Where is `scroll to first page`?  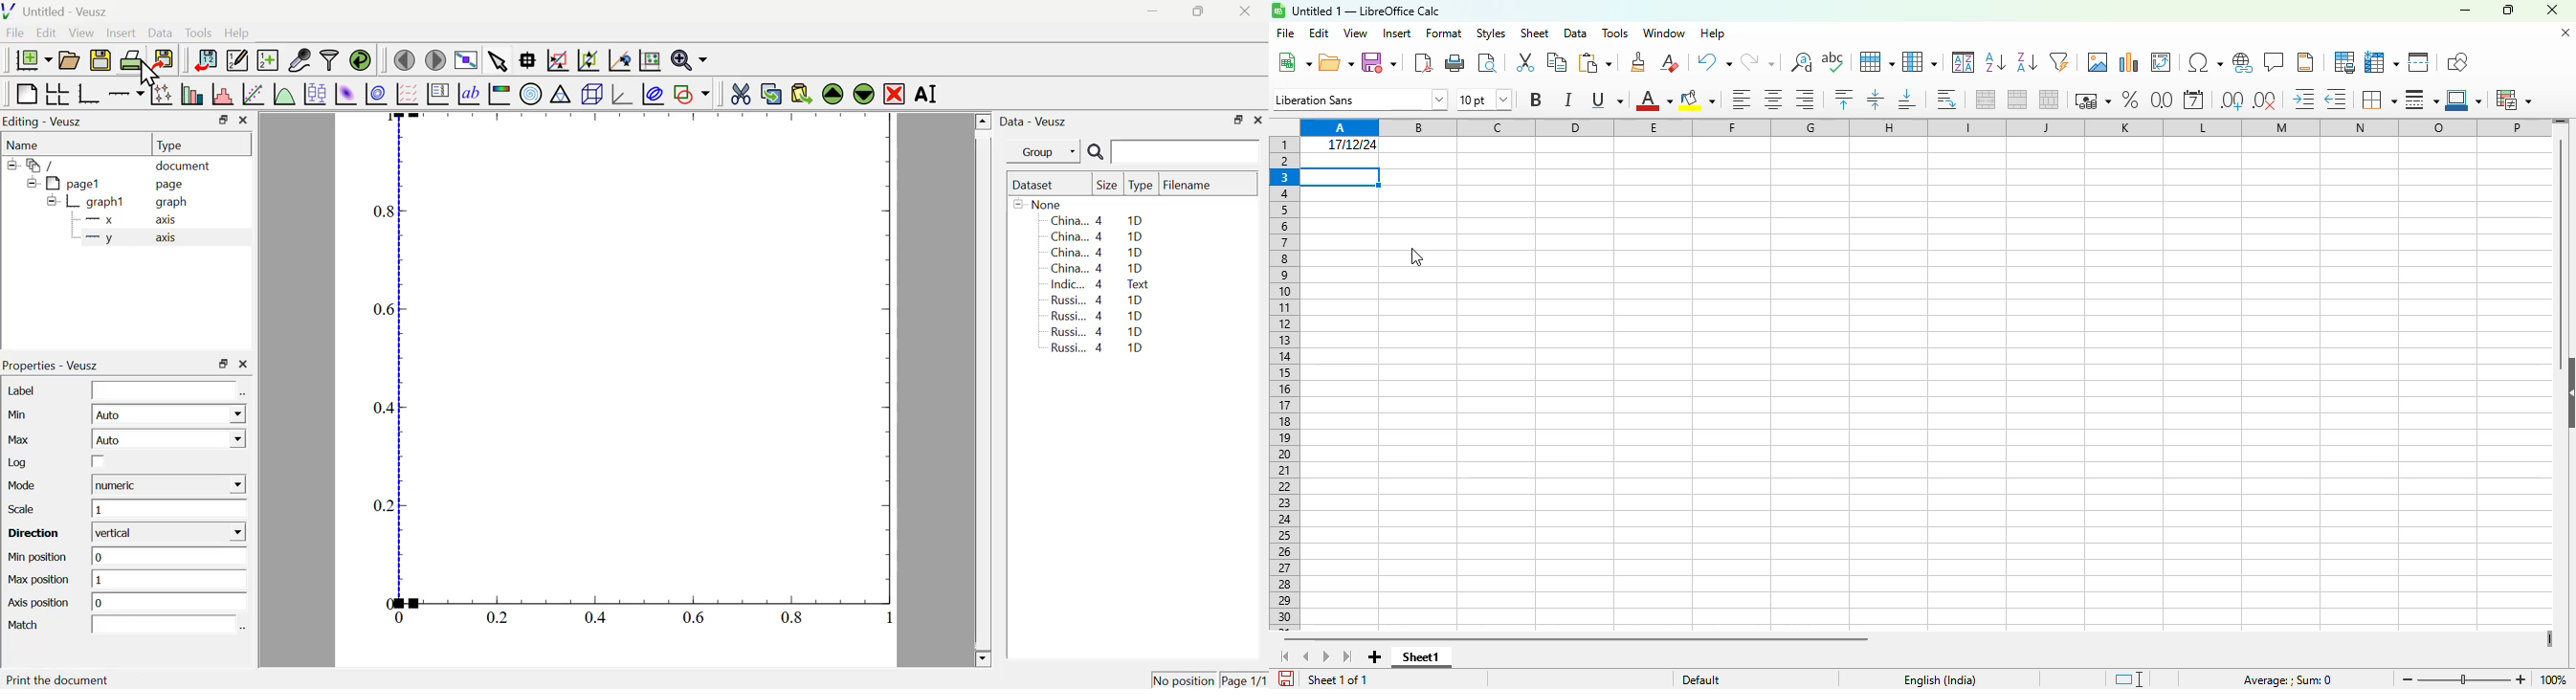
scroll to first page is located at coordinates (1283, 656).